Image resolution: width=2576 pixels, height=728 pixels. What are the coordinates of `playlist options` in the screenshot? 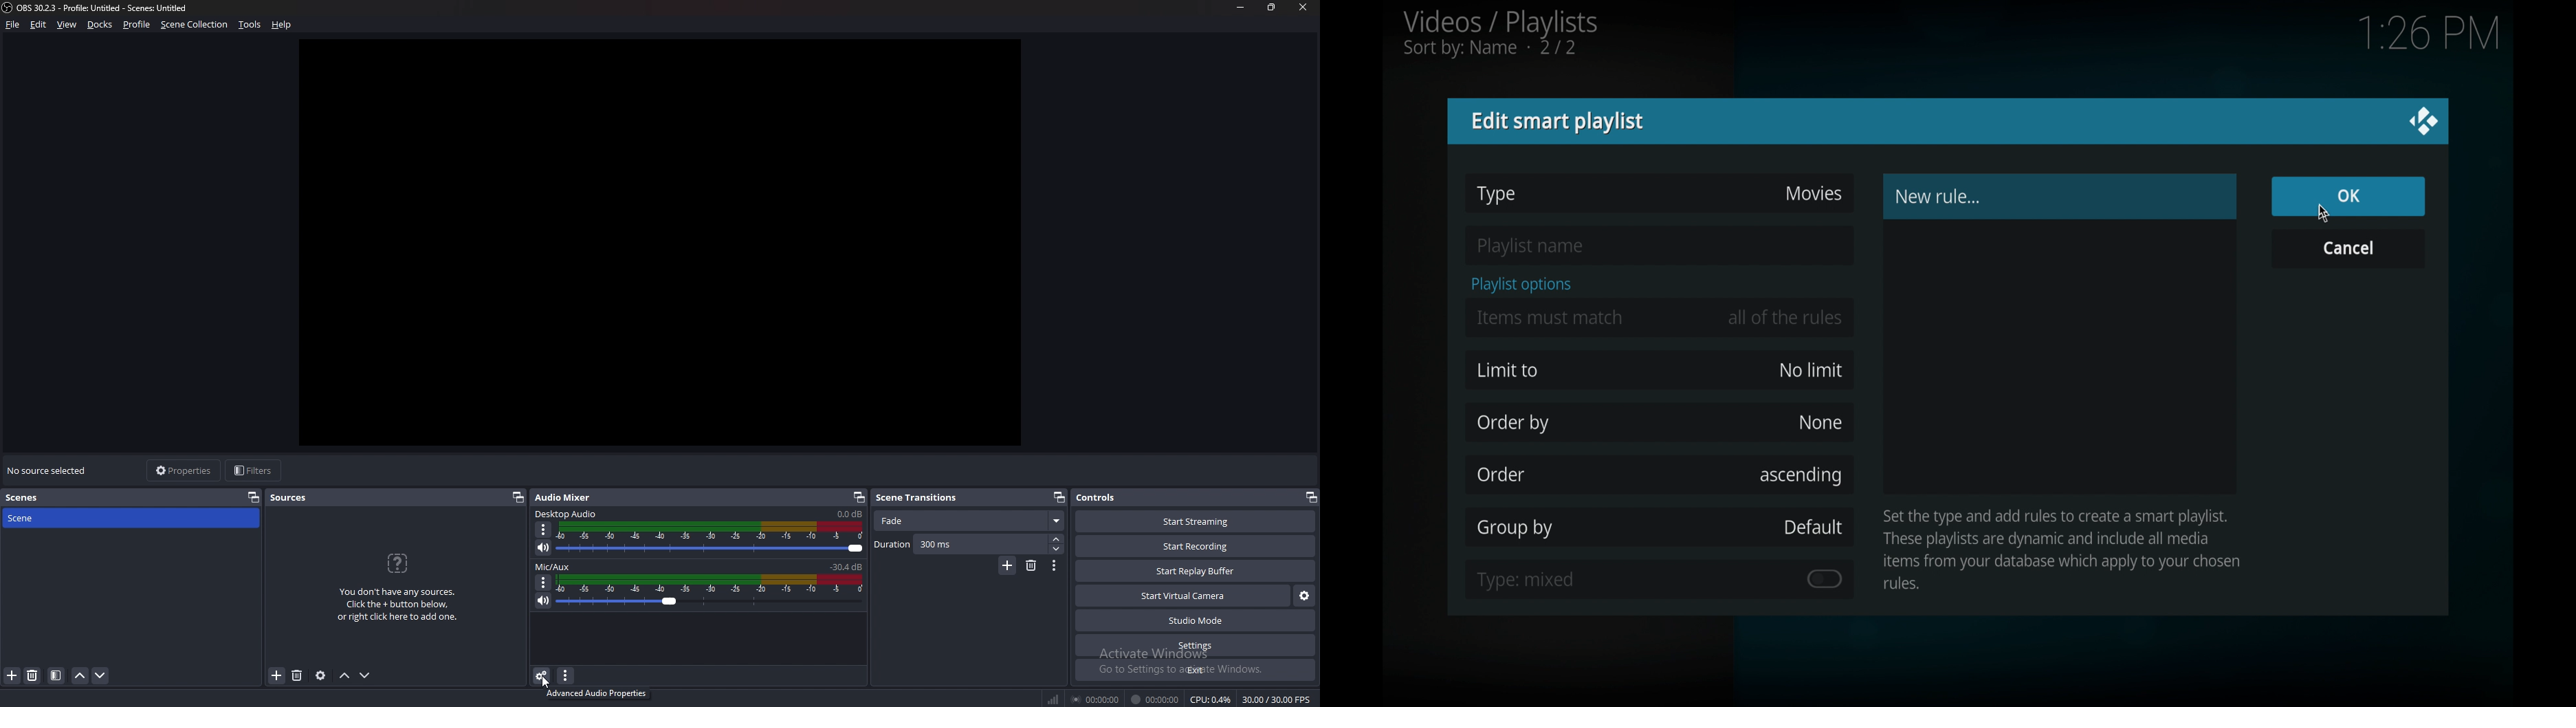 It's located at (1522, 285).